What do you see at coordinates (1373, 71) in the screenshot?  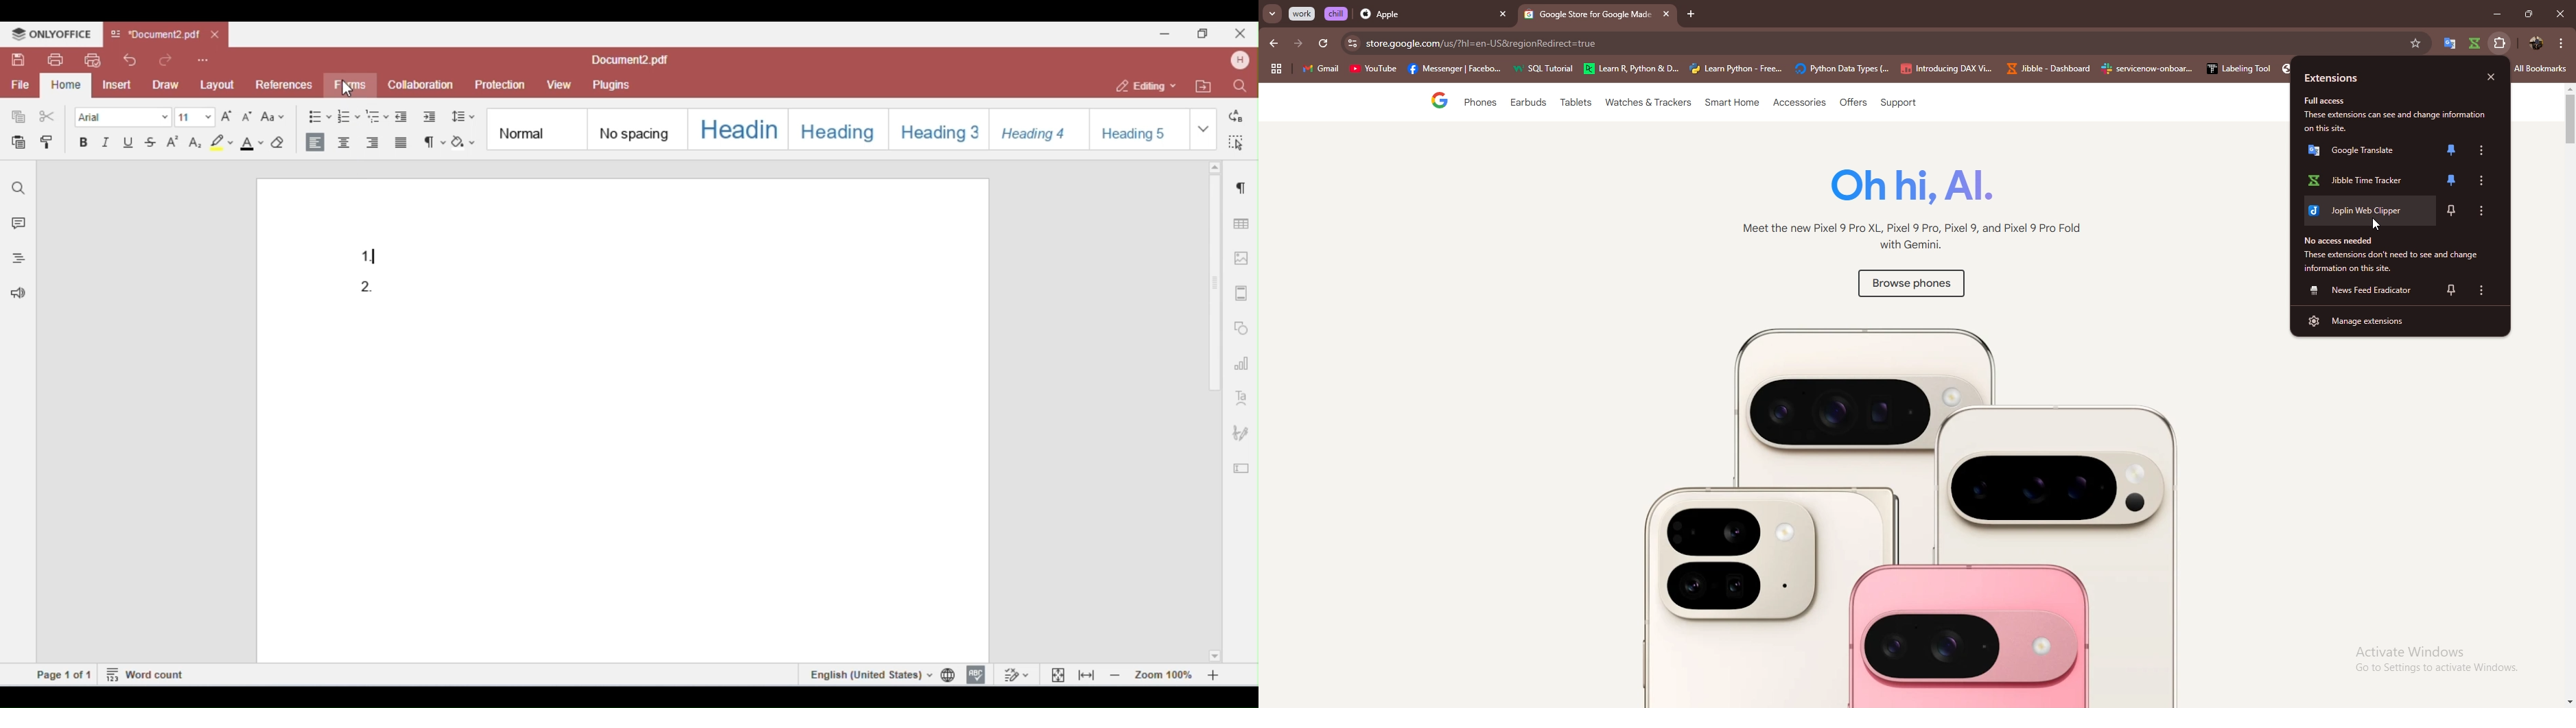 I see `YouTube` at bounding box center [1373, 71].